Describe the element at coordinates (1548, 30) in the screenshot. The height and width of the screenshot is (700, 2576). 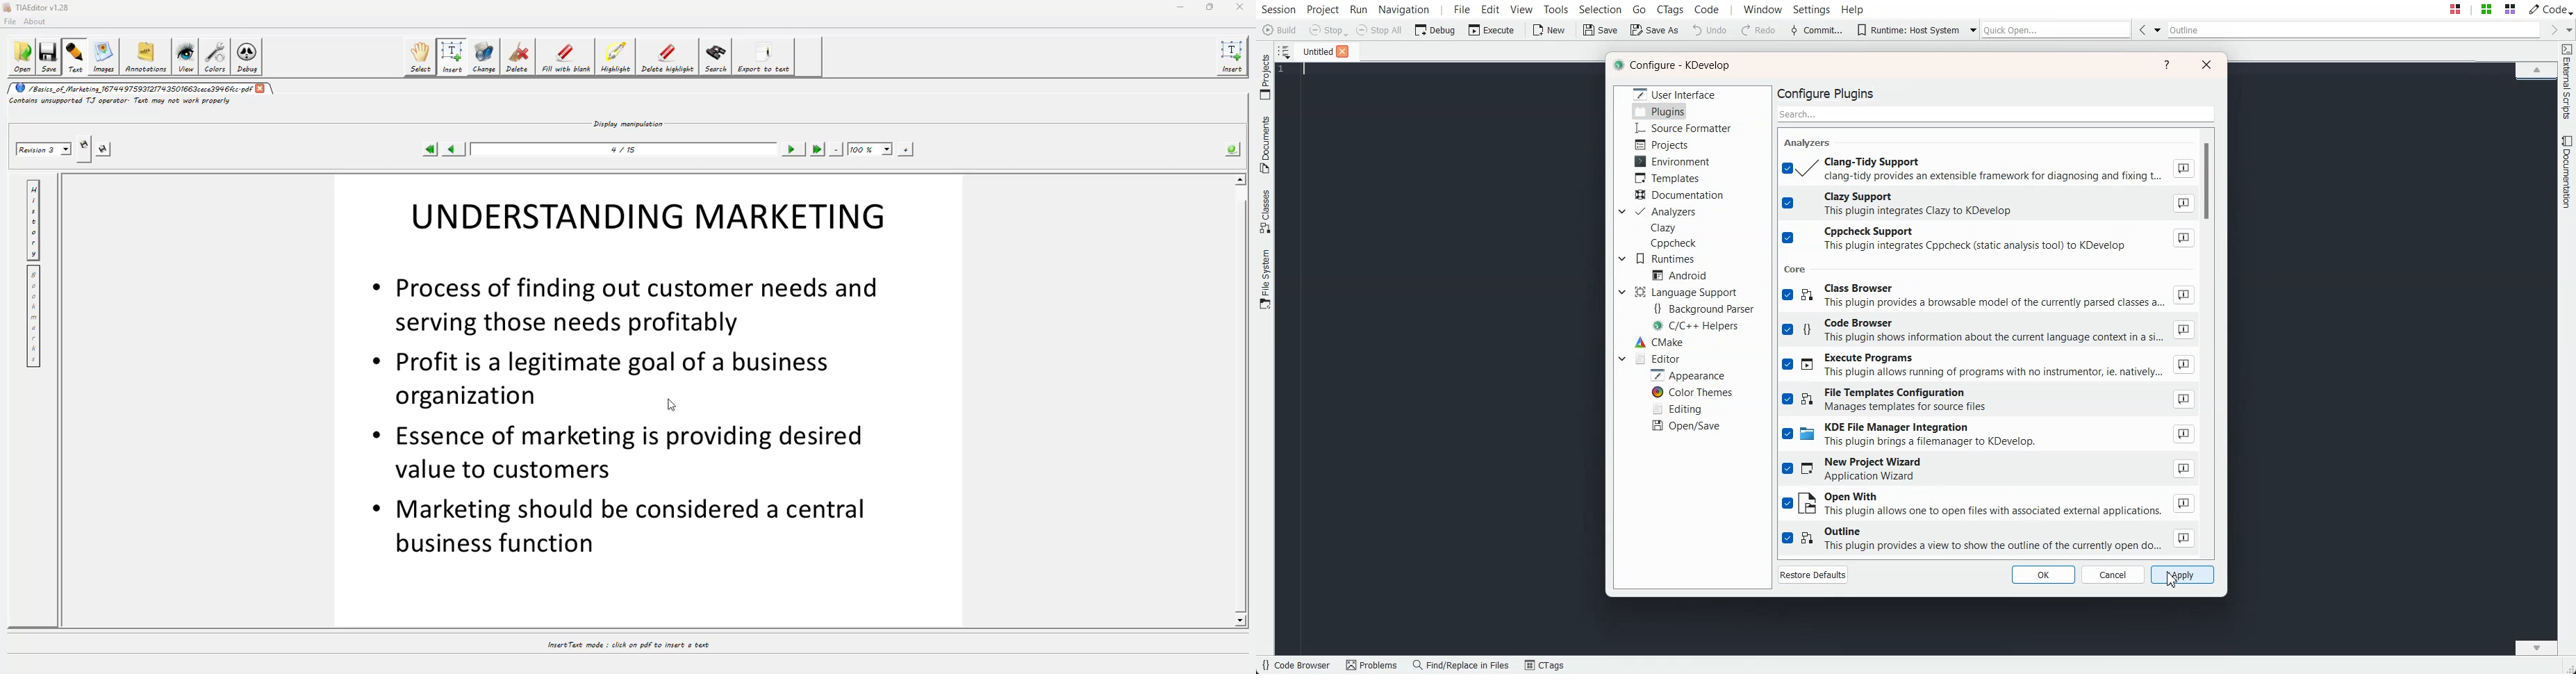
I see `New` at that location.